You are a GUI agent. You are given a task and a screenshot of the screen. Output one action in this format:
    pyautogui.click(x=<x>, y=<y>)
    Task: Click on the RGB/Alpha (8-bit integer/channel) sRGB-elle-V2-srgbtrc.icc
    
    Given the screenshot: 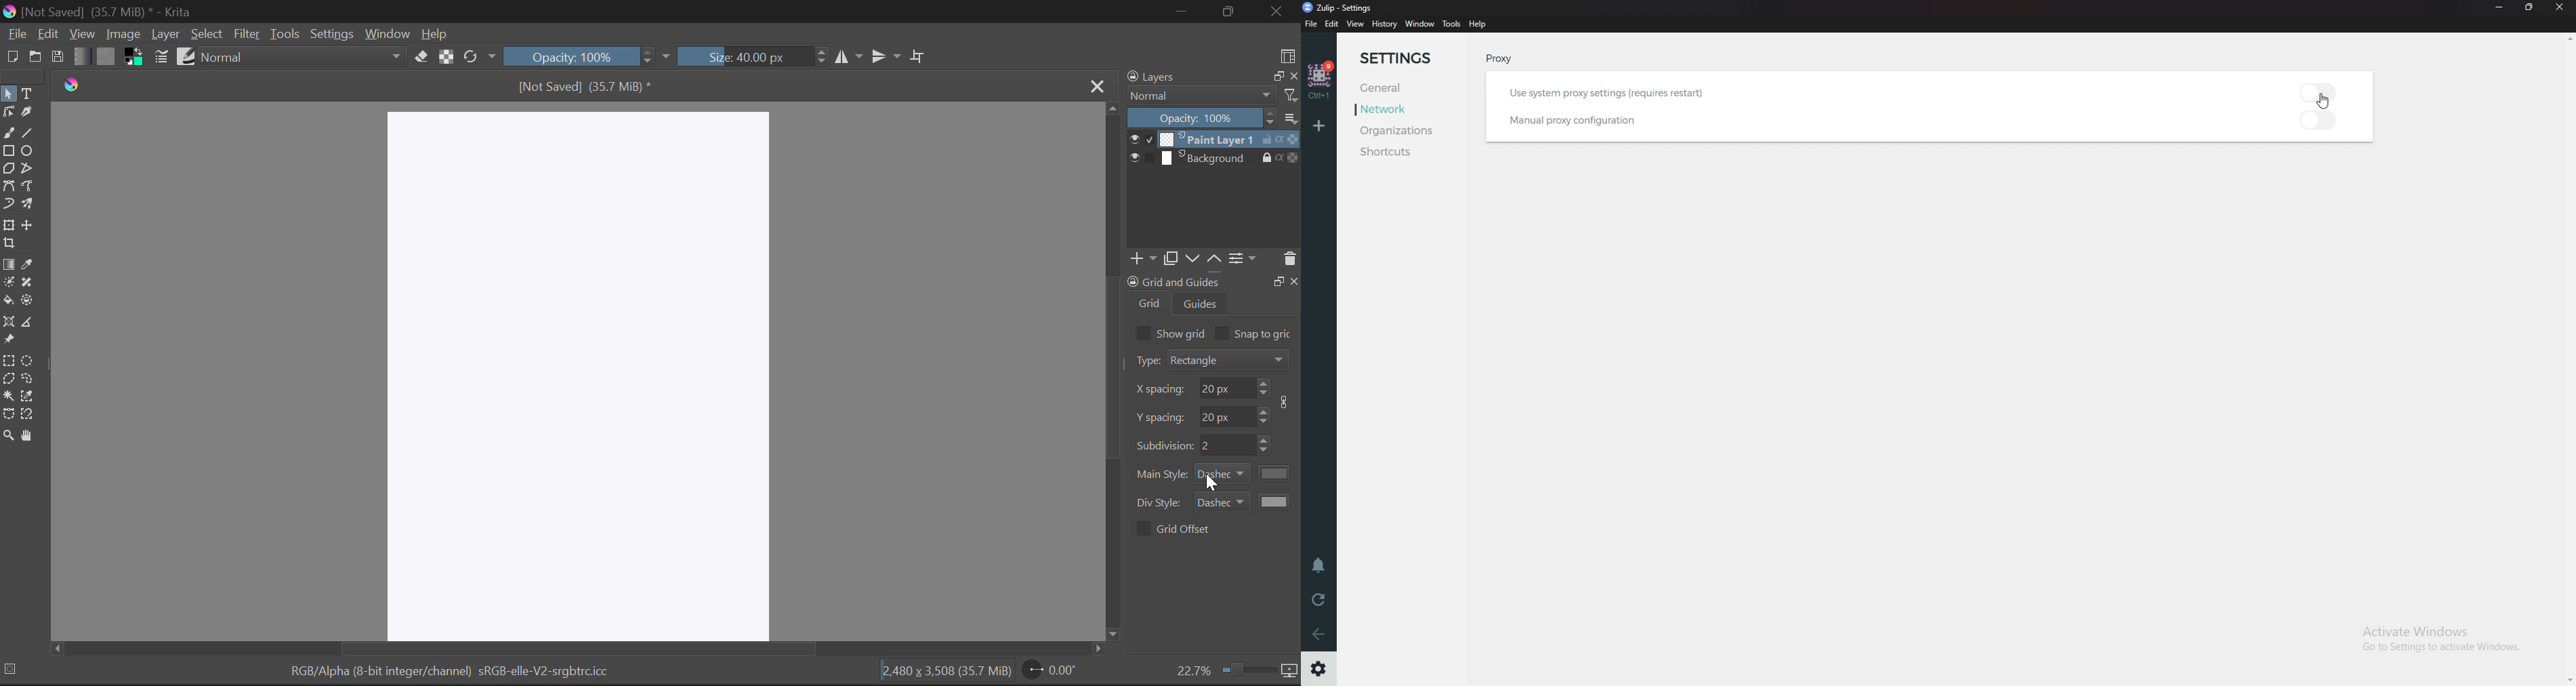 What is the action you would take?
    pyautogui.click(x=451, y=671)
    